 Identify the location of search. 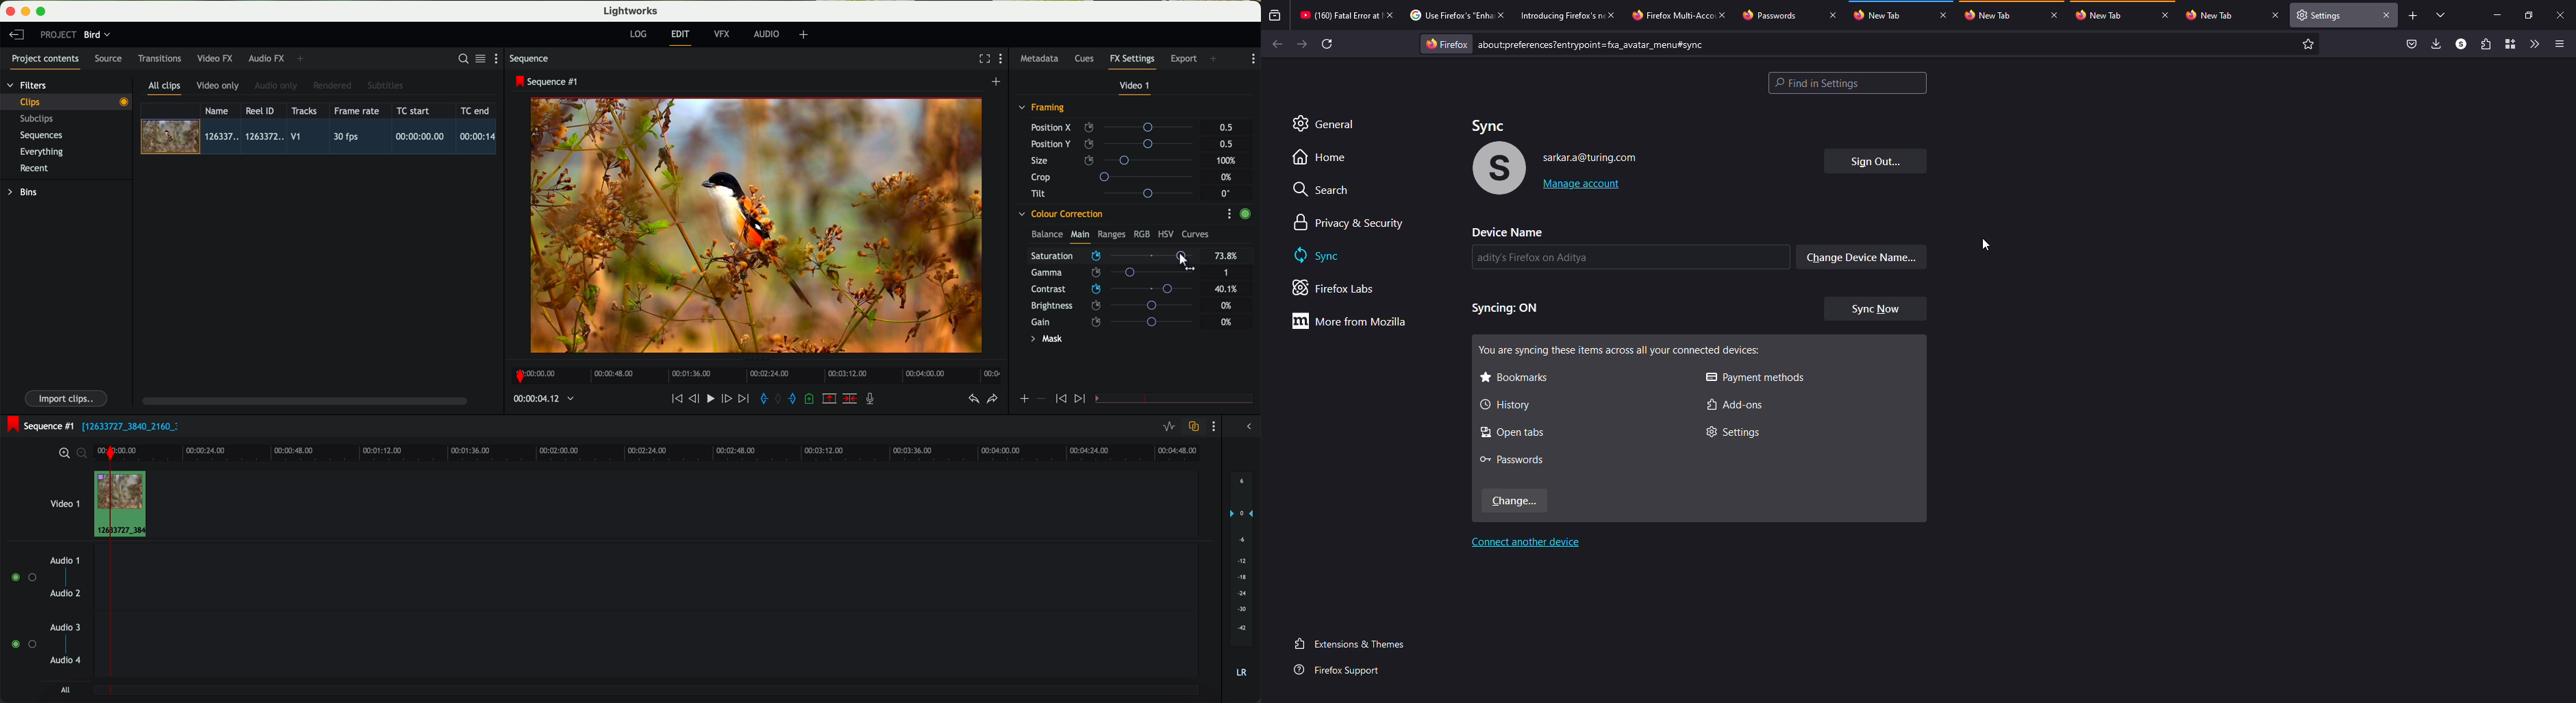
(1323, 188).